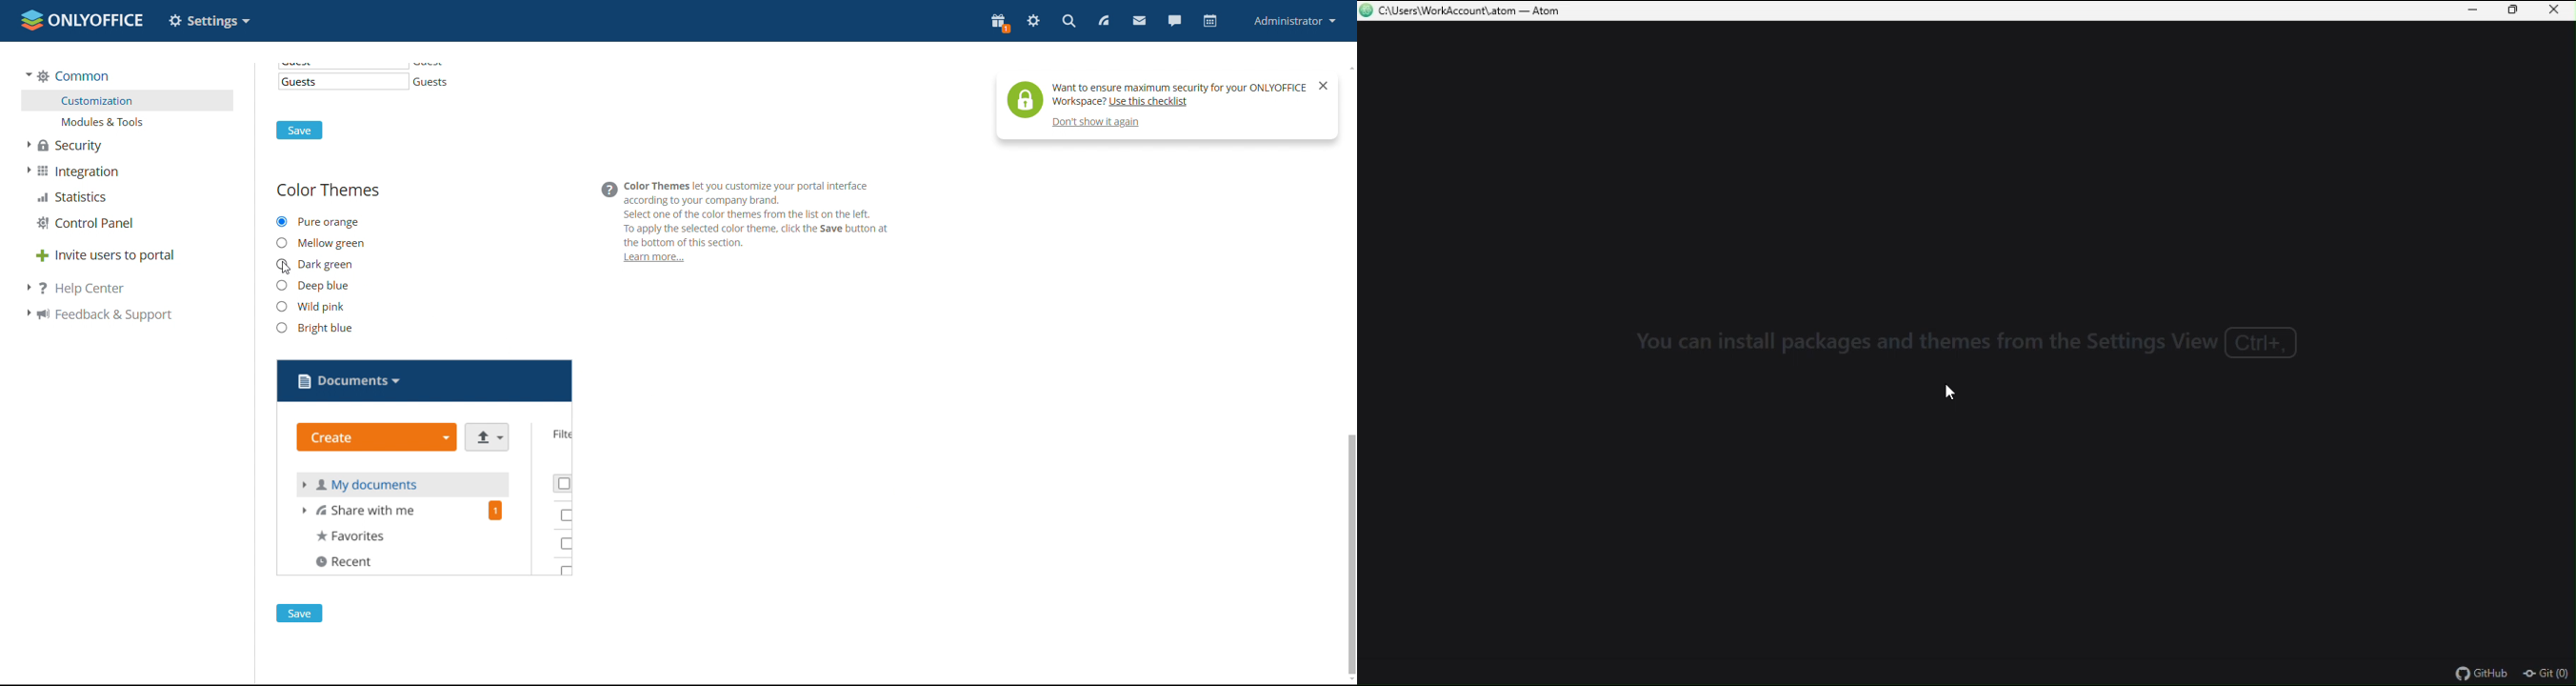  Describe the element at coordinates (1292, 21) in the screenshot. I see `profile` at that location.